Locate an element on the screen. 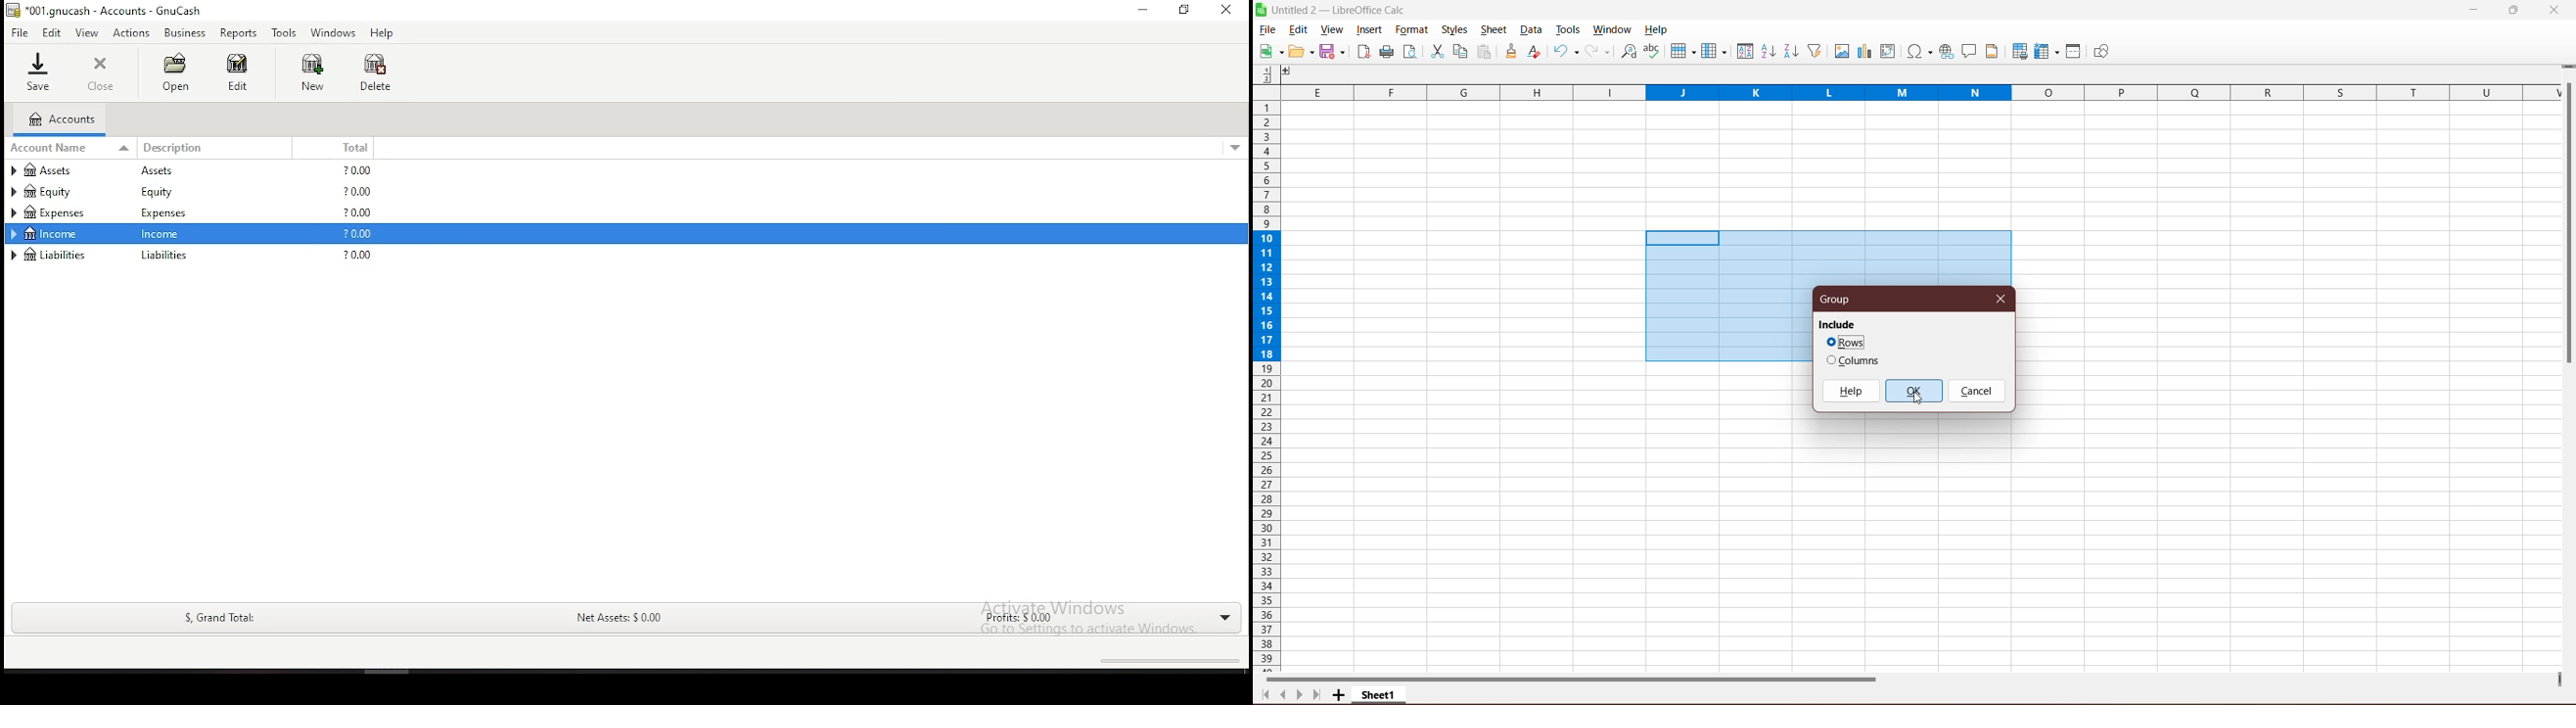  ? 0.00 is located at coordinates (353, 235).